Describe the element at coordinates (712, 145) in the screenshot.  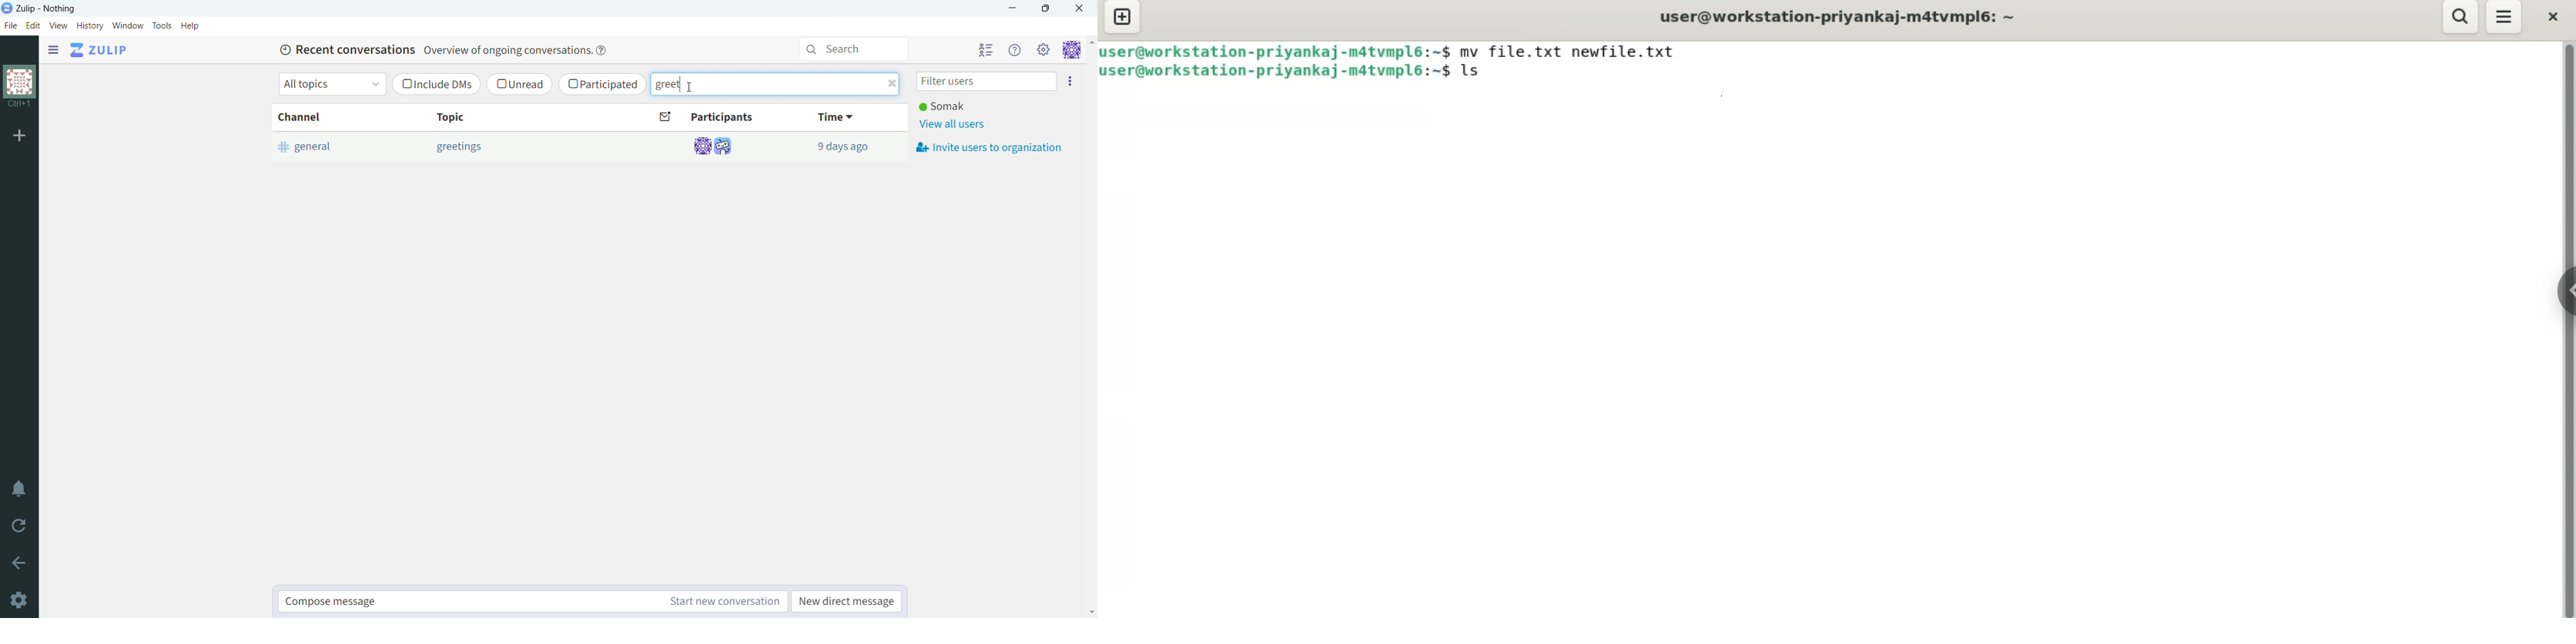
I see `participants` at that location.